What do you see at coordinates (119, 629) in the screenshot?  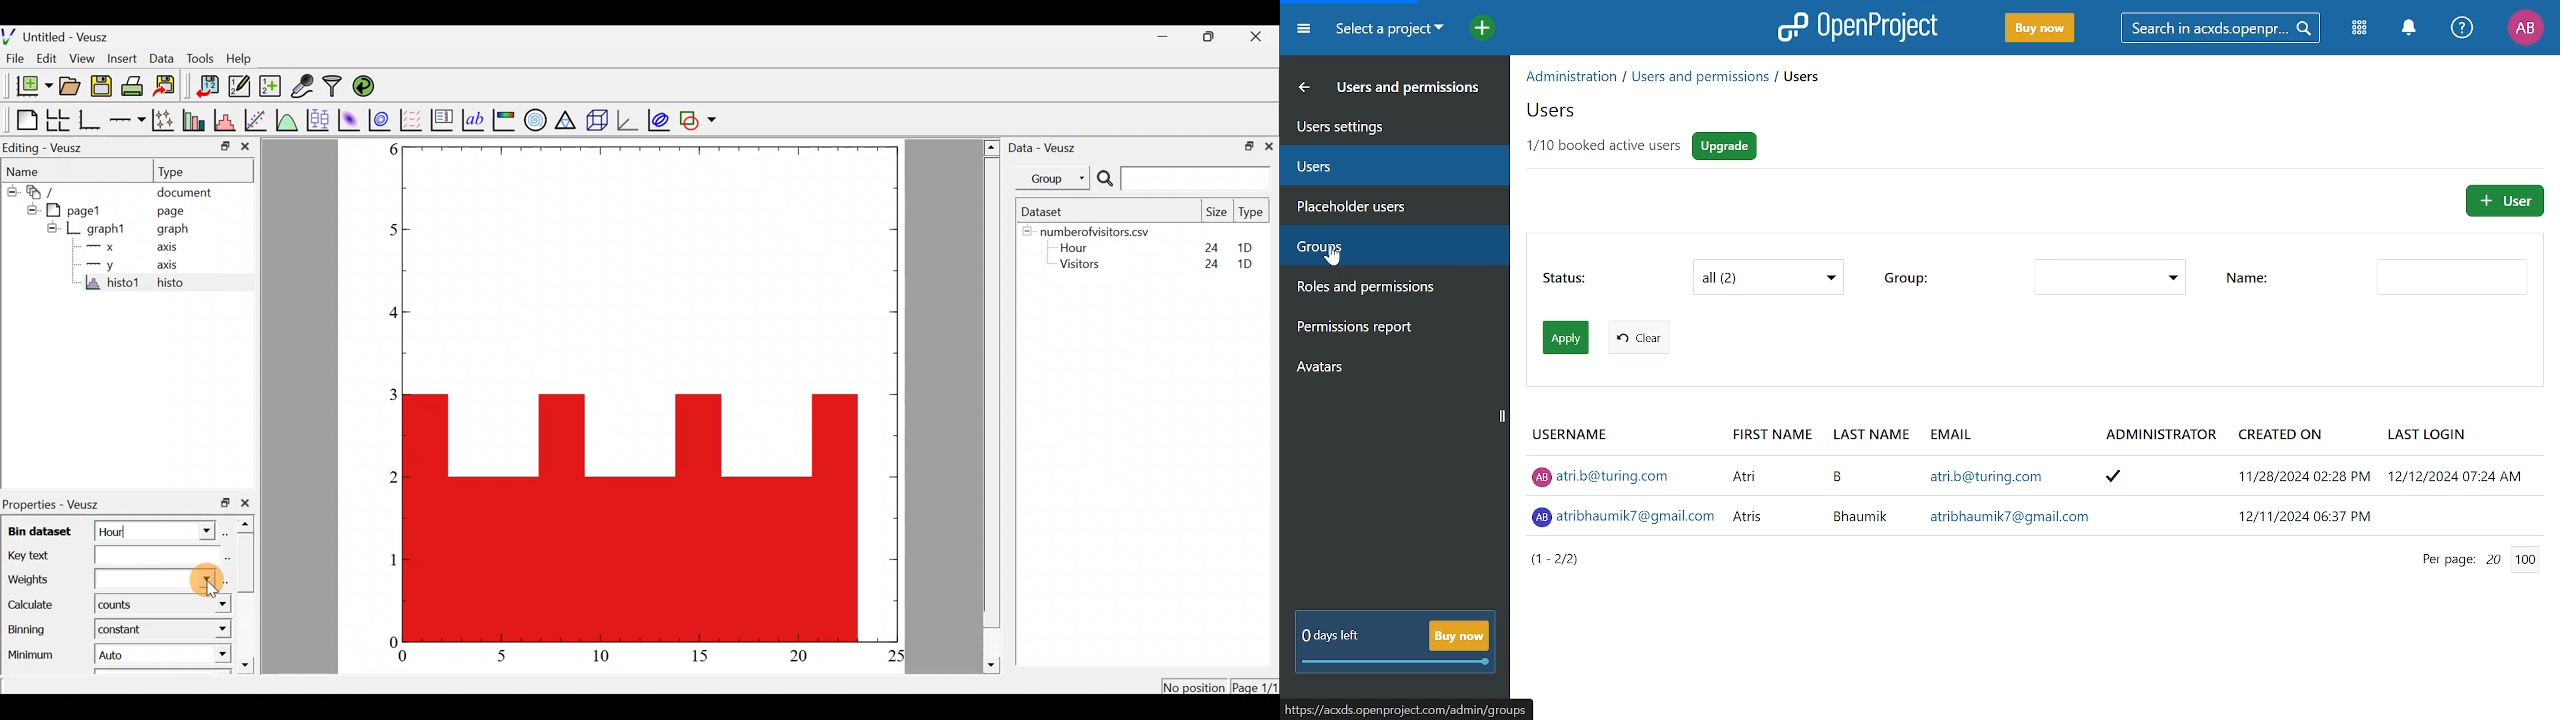 I see `constant` at bounding box center [119, 629].